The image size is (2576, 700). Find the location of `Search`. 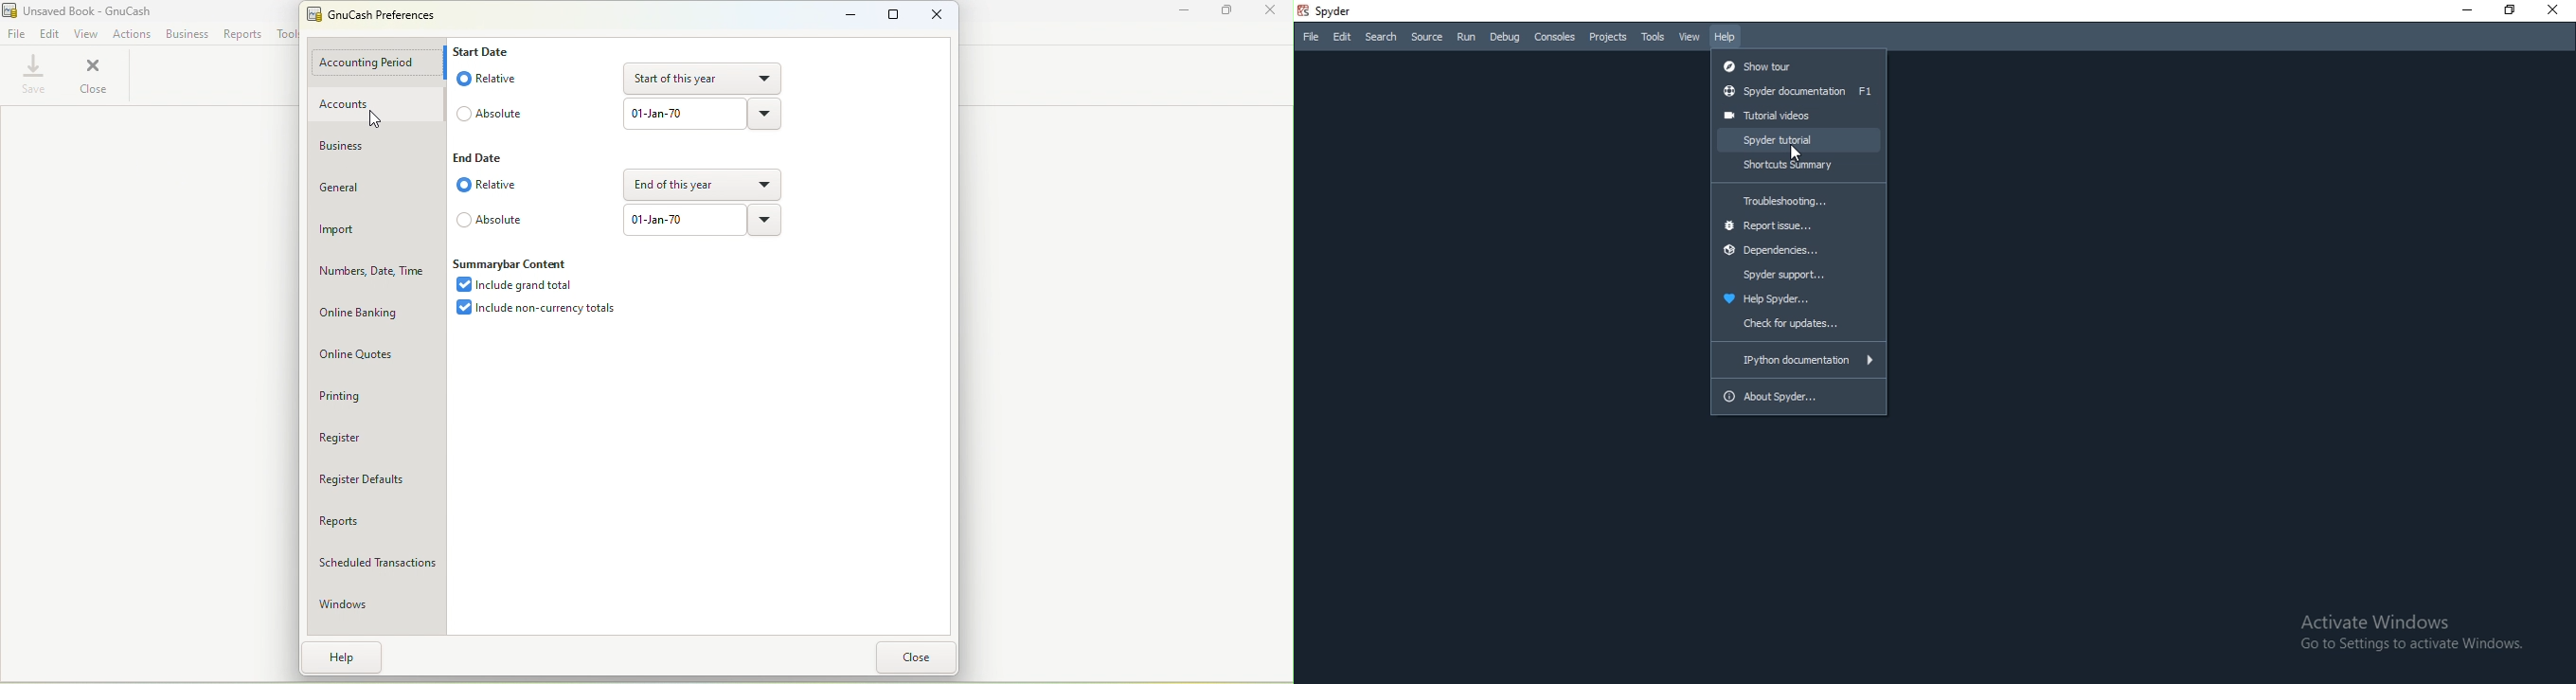

Search is located at coordinates (1381, 39).